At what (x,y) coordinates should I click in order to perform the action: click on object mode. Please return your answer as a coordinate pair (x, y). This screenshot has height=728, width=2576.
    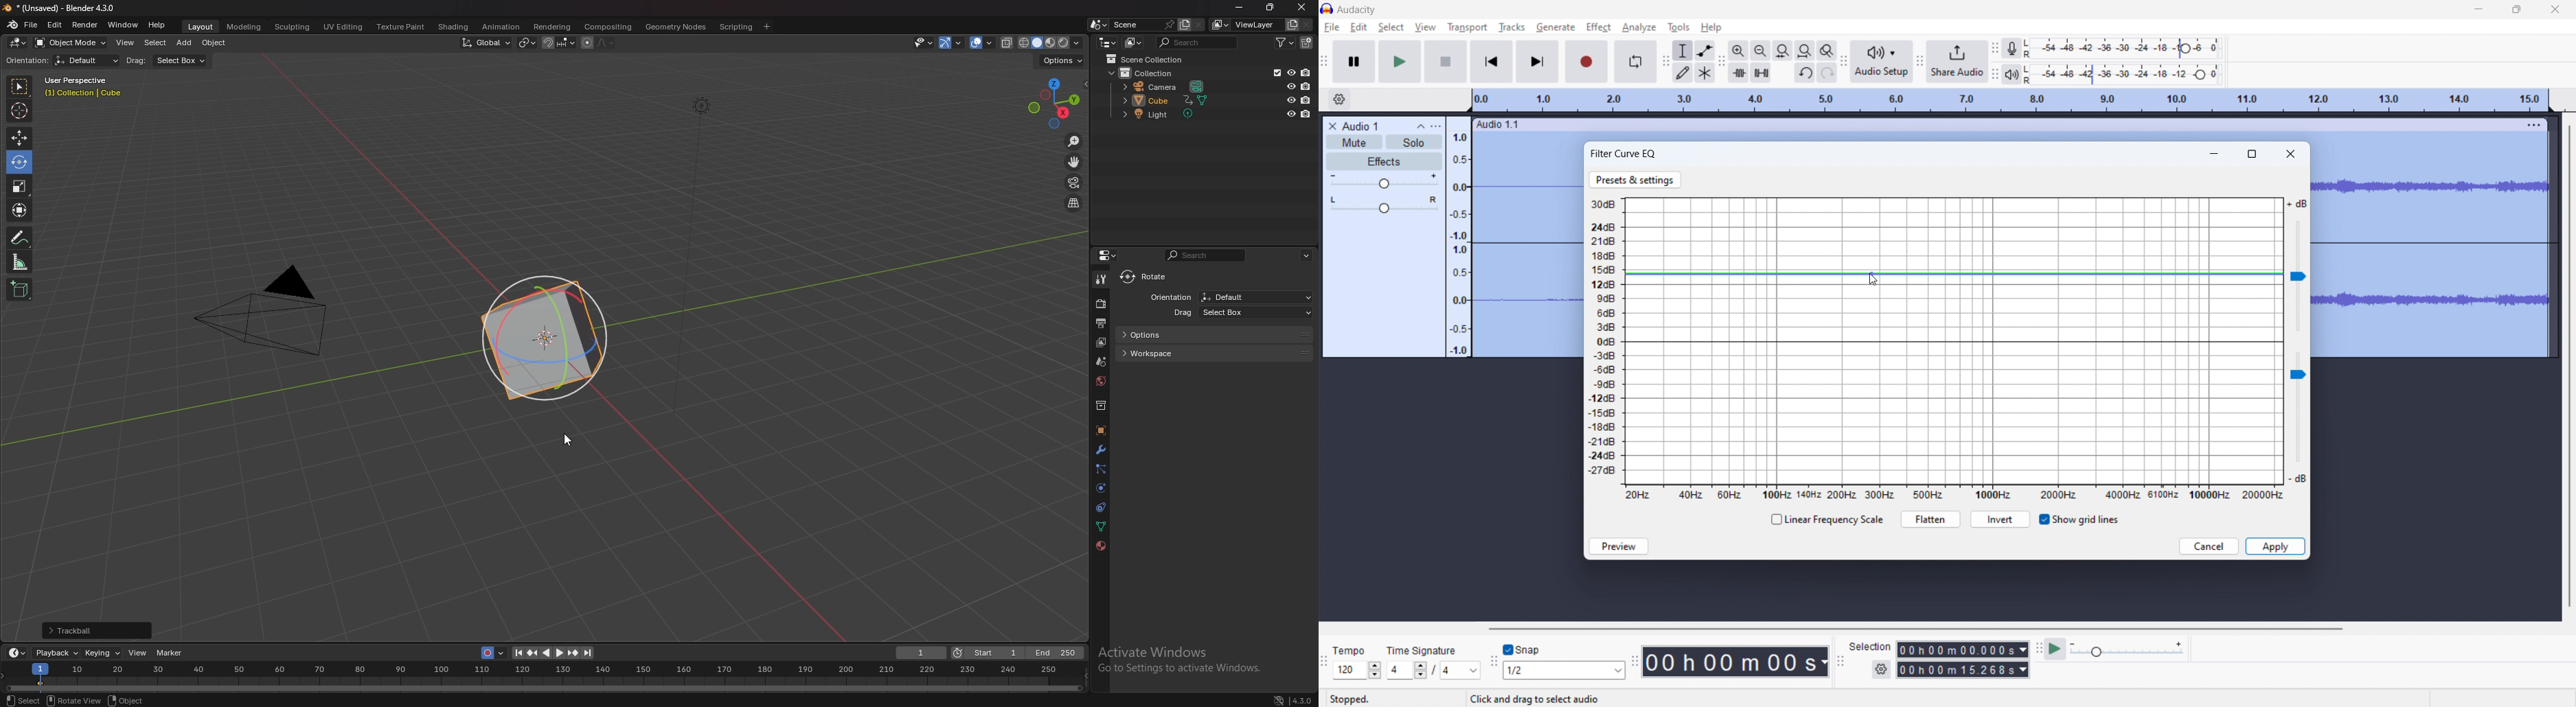
    Looking at the image, I should click on (71, 43).